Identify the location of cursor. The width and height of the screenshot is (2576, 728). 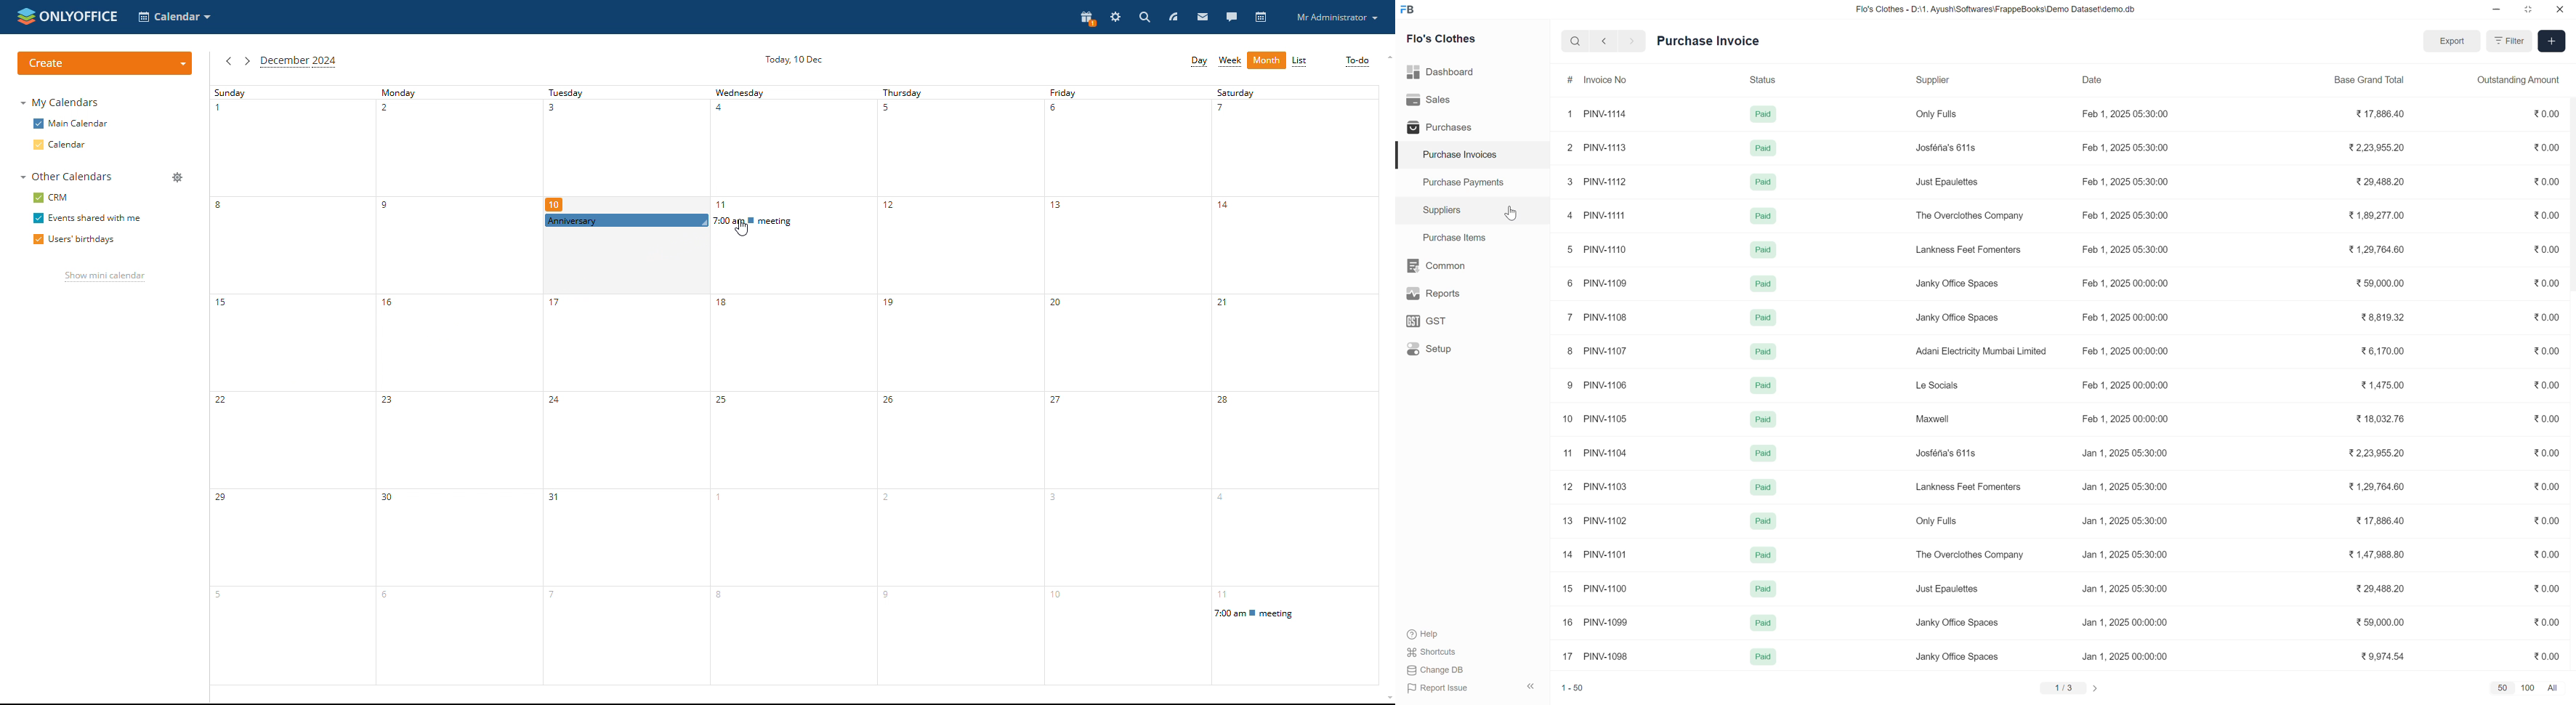
(1510, 213).